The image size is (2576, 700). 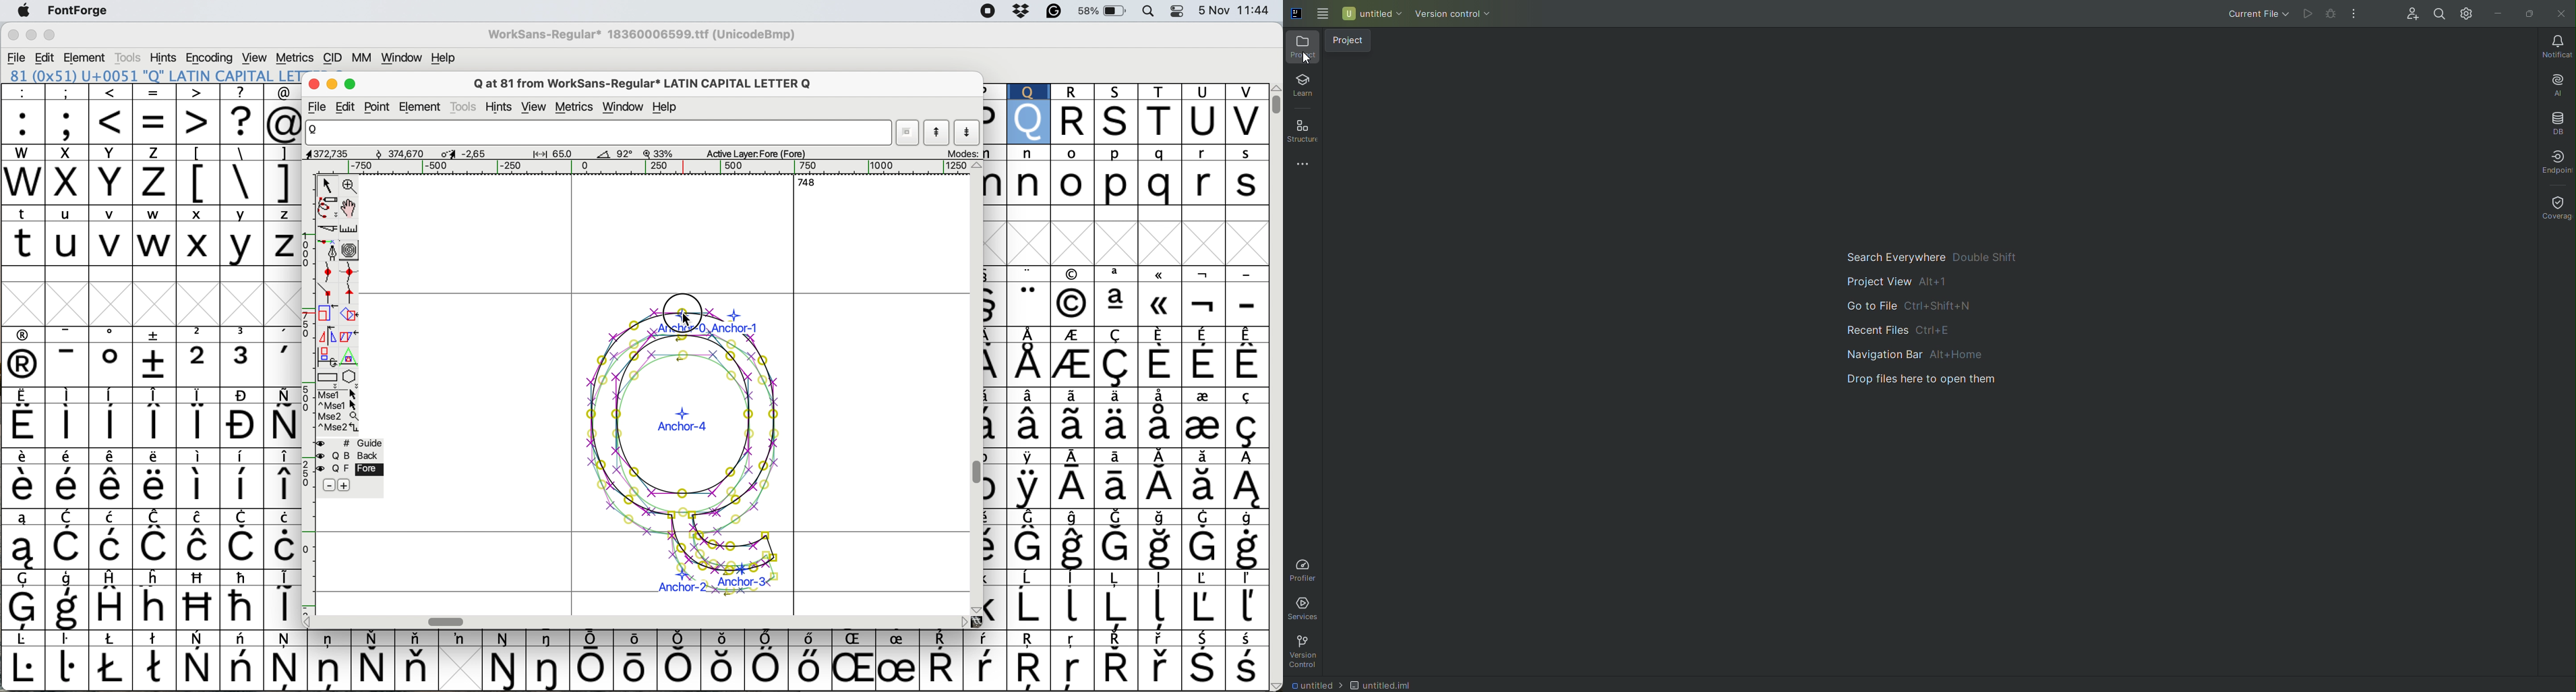 I want to click on special characters, so click(x=234, y=154).